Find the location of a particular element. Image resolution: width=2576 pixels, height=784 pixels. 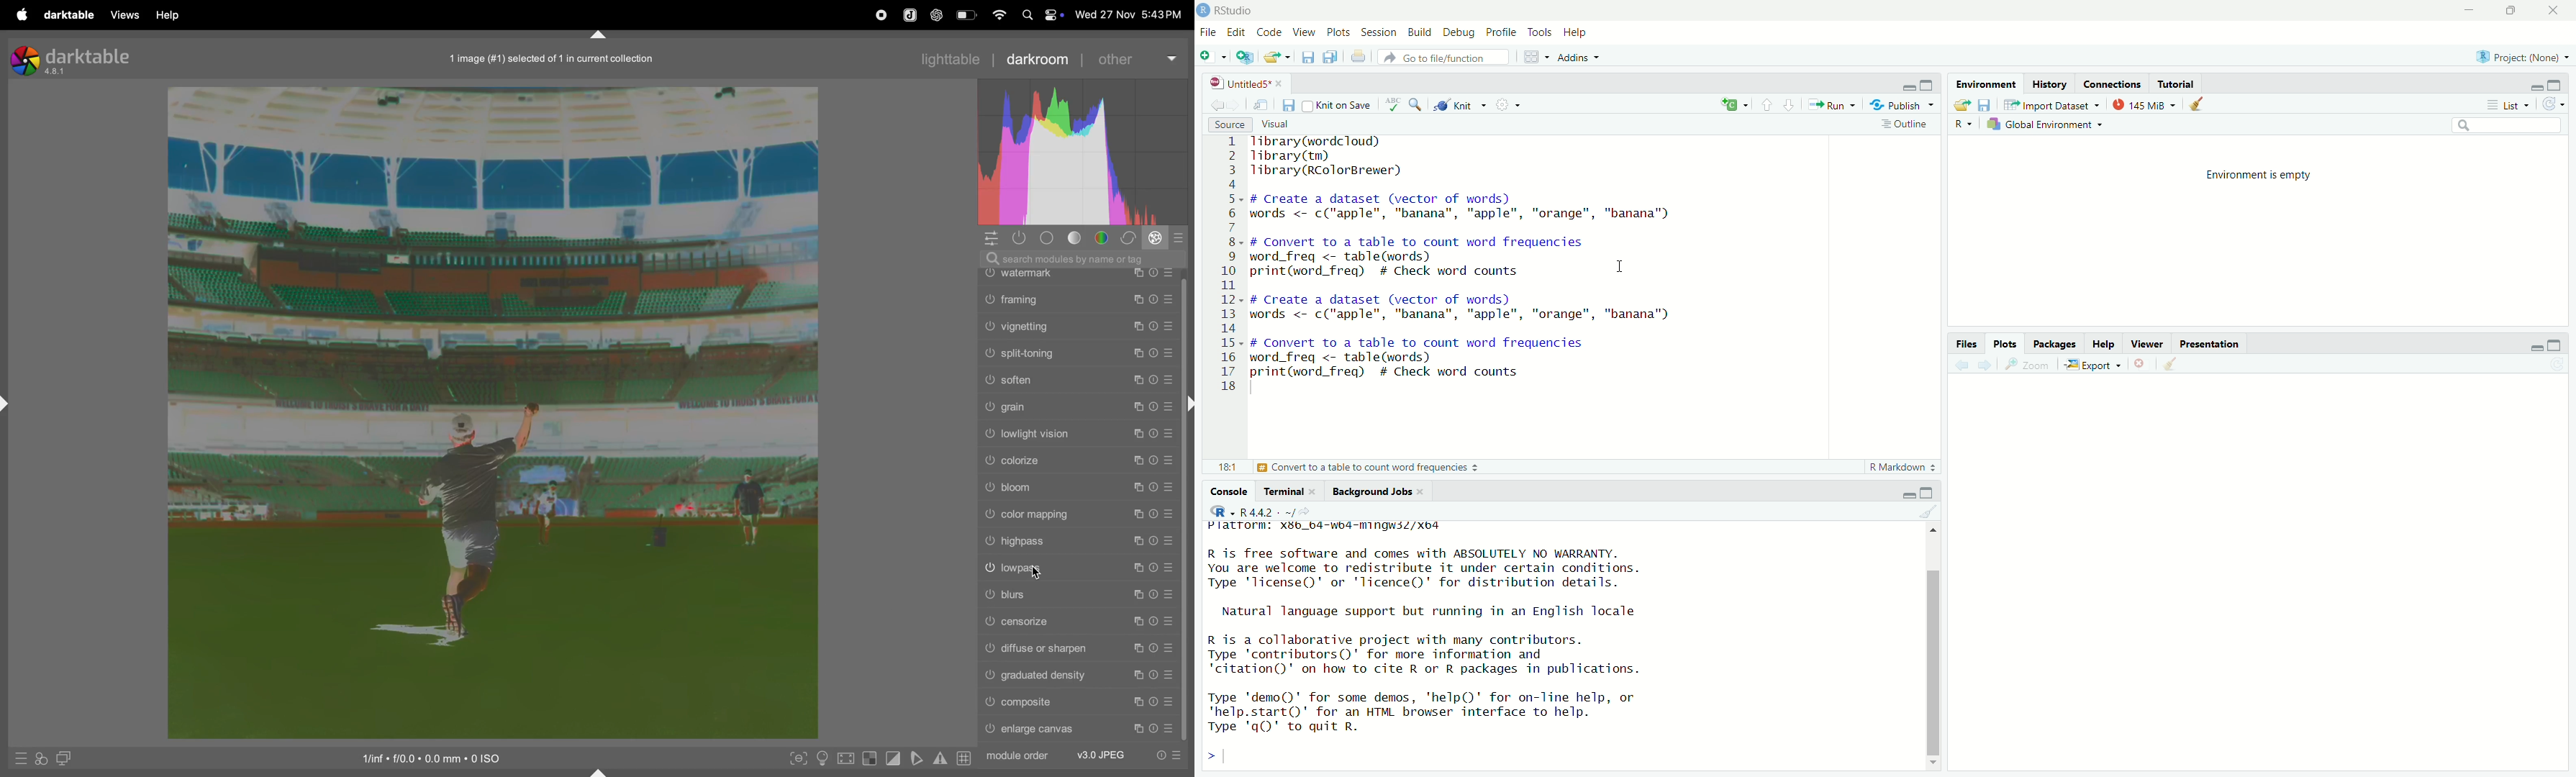

1ibrary(wordcioud)> Tibrary(tm)3 Tlibrary(RColorBrewer)45- # Create a dataset (vector of words)5 words <- c("apple", "banana", "apple", "orange", "banana")F8. # Convert to a table to count word frequencies) word_freq <- table(words)) print(word_freq) # Check word counts IL2- # Create a dataset (vector of words)3 words <- c("apple", "banana", "apple", "orange", "banana")45« # Convert to a table to count word frequencies5 word_freq <- table(words)7 print(word_freq) # Check word counts. is located at coordinates (1464, 260).